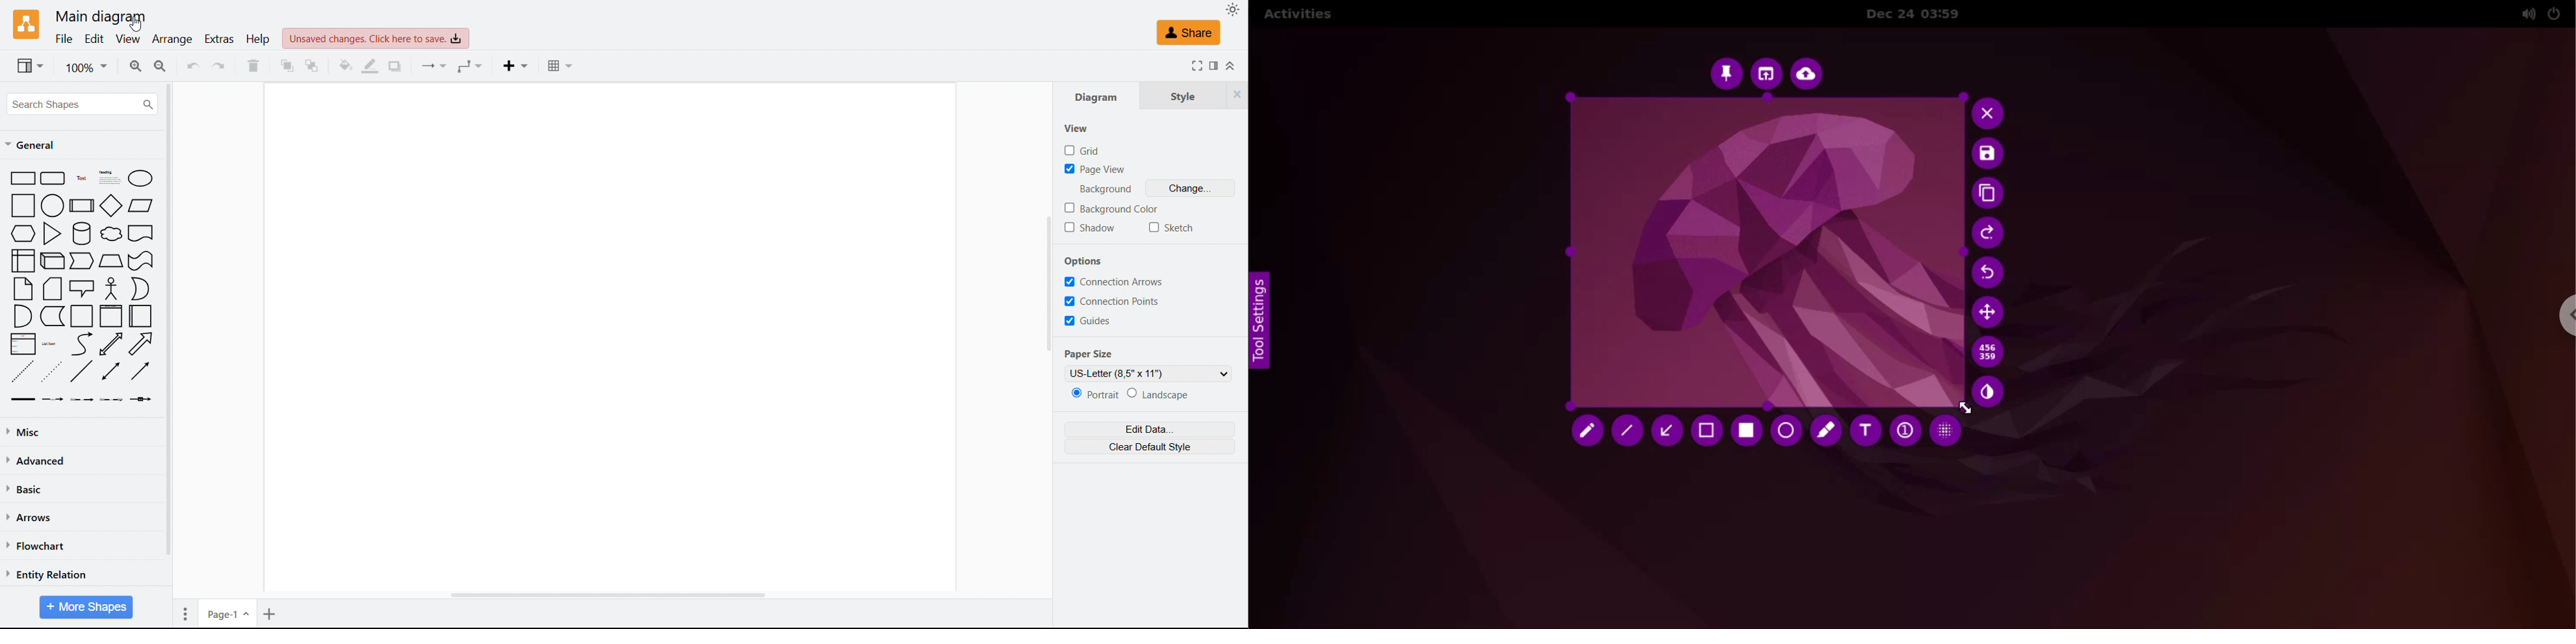 This screenshot has width=2576, height=644. Describe the element at coordinates (1233, 10) in the screenshot. I see `Select theme ` at that location.